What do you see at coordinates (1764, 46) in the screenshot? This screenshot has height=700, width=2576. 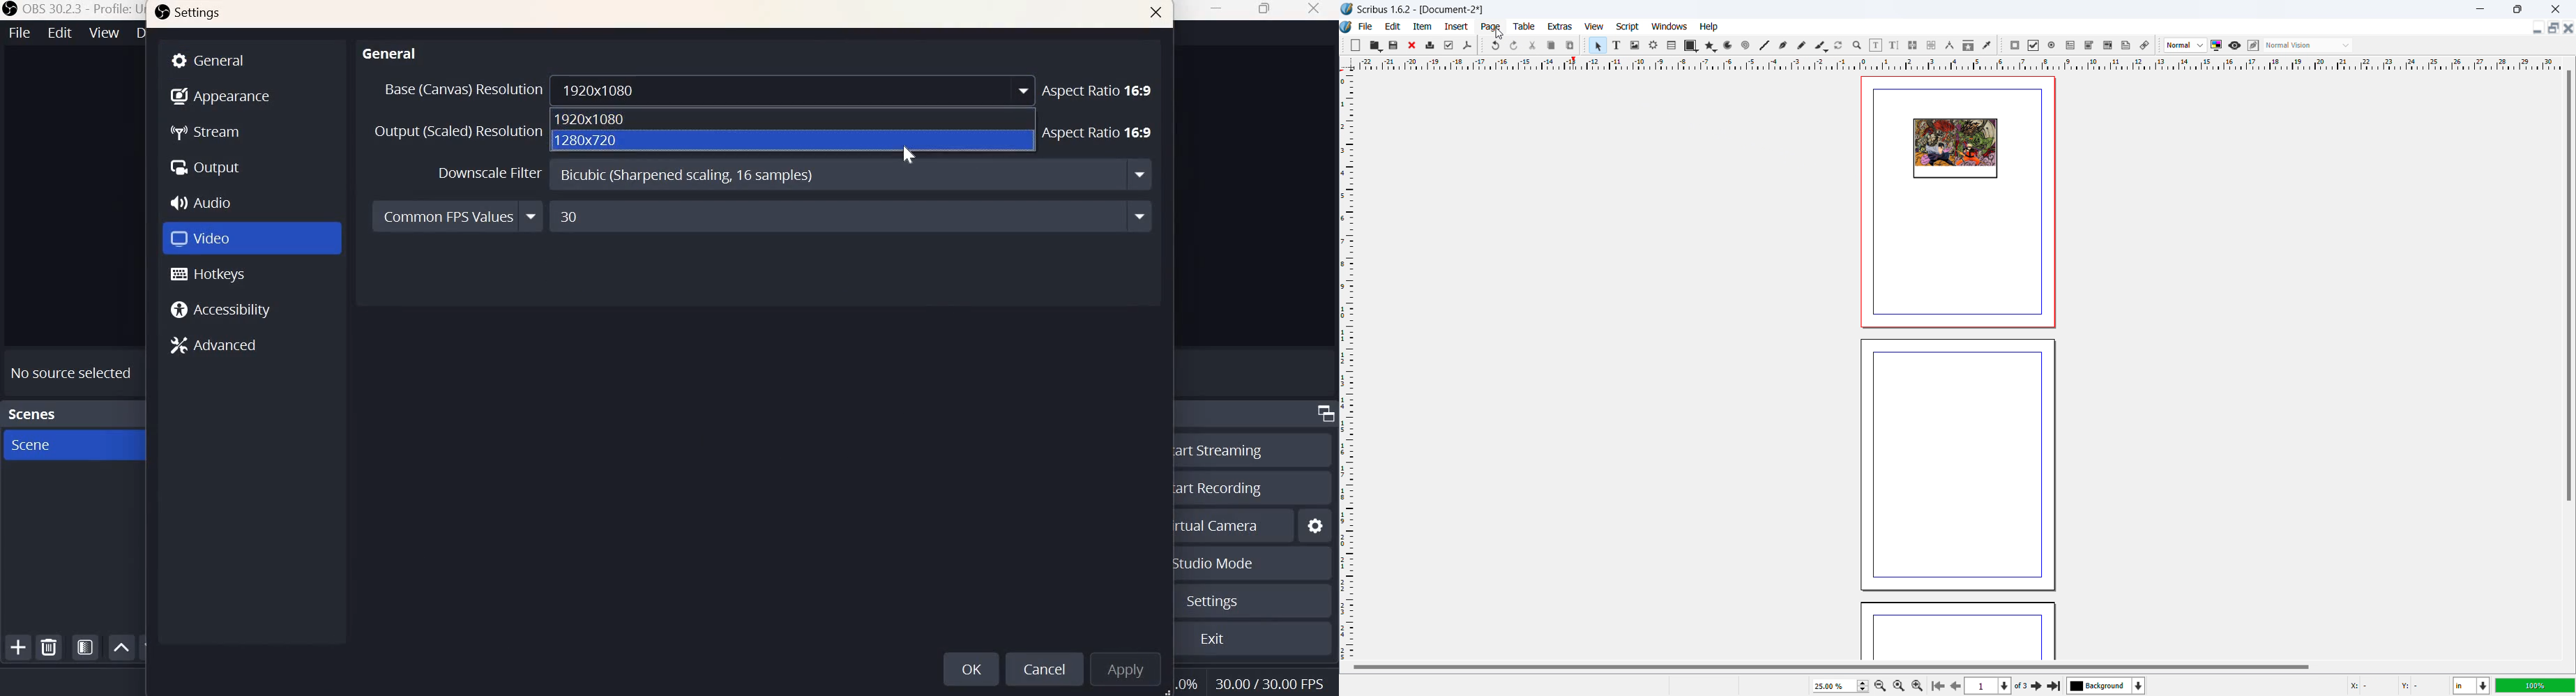 I see `line` at bounding box center [1764, 46].